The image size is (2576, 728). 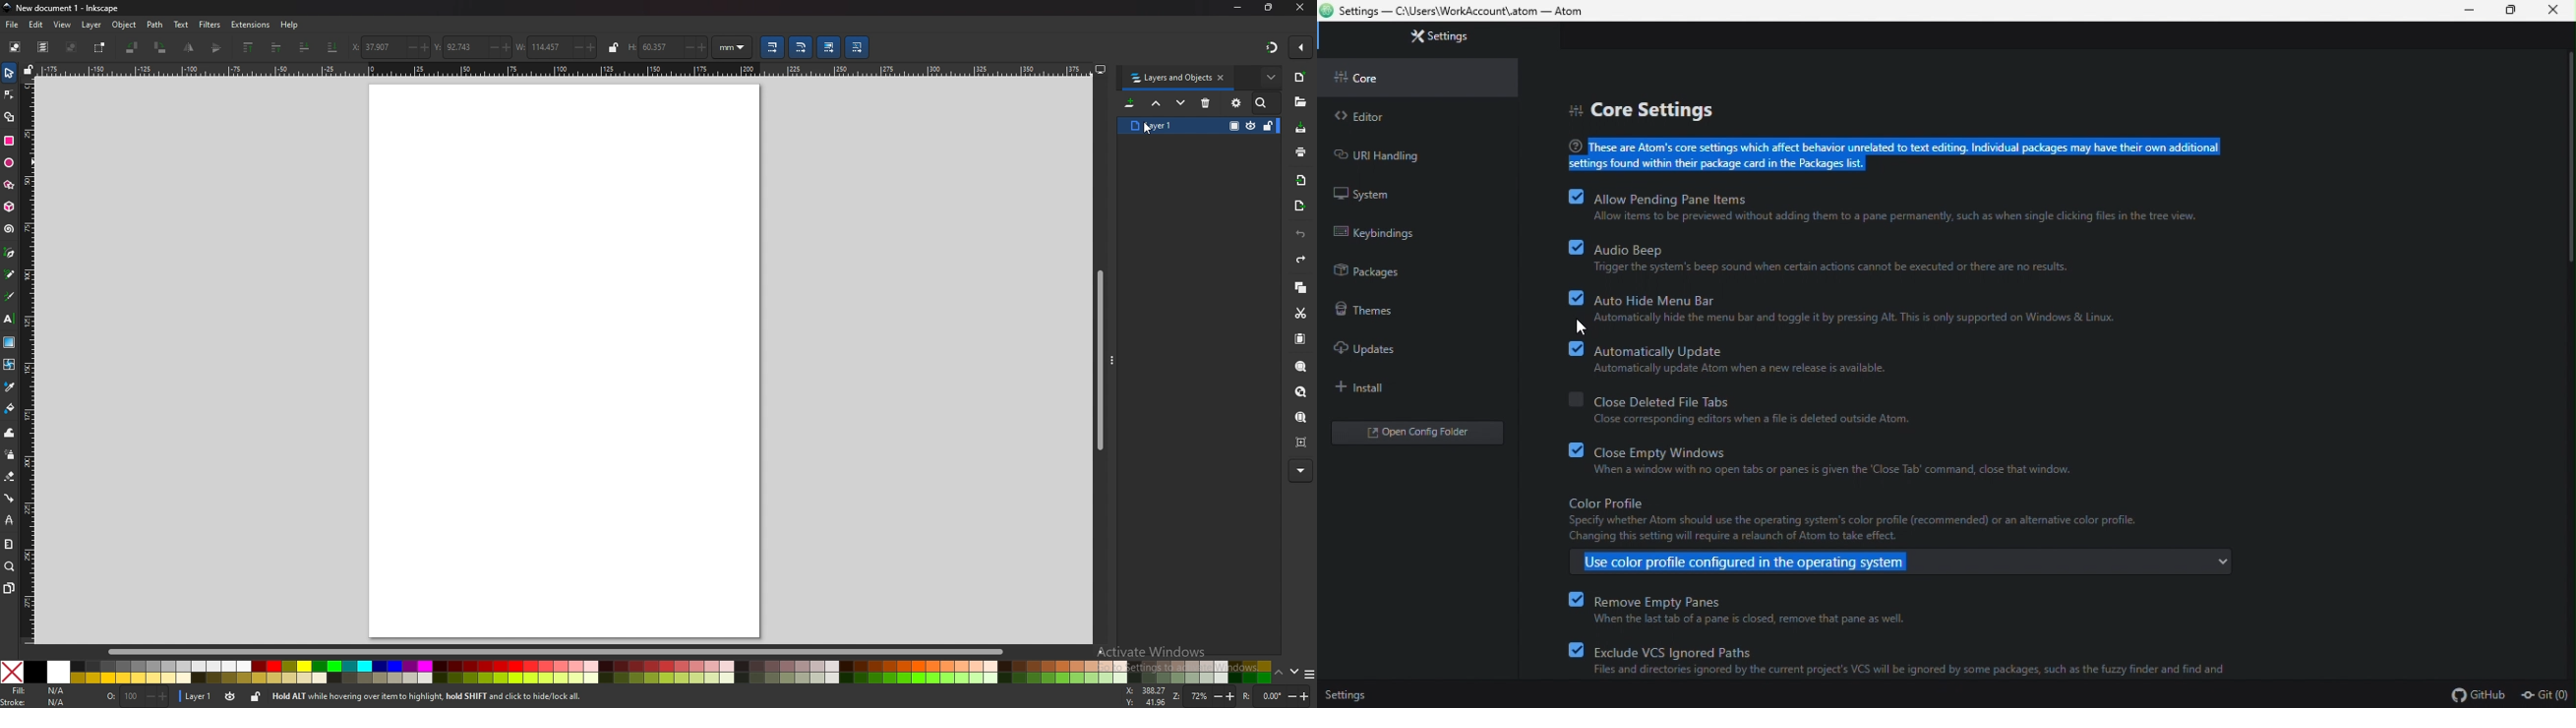 I want to click on Close Deleted File Tabs
Close corresponding editors when a file is deleted outside Atom., so click(x=1819, y=410).